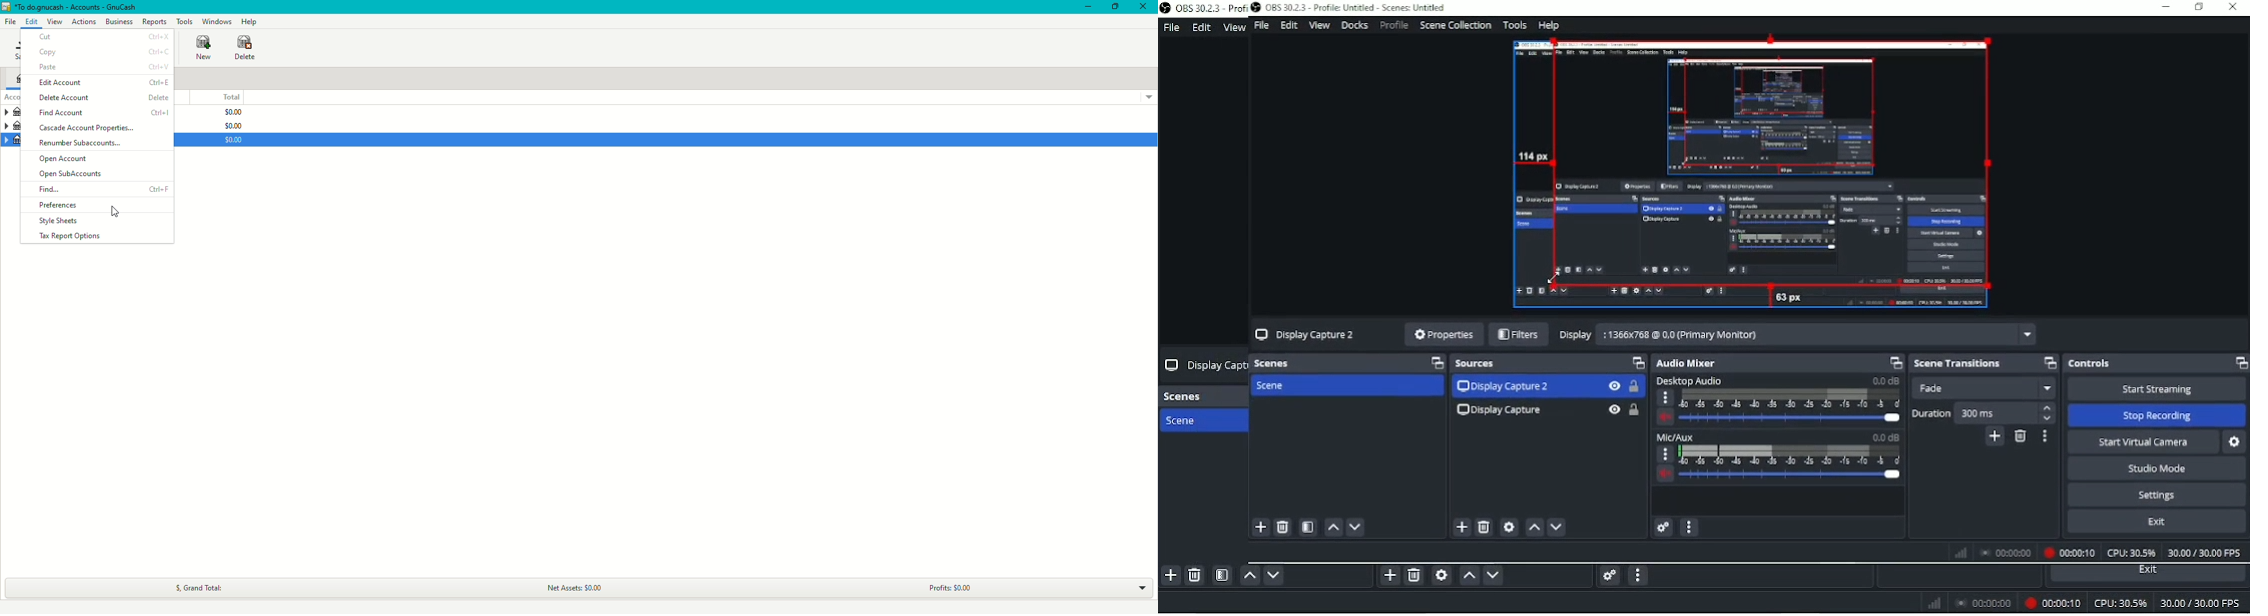  I want to click on Scenes, so click(1189, 396).